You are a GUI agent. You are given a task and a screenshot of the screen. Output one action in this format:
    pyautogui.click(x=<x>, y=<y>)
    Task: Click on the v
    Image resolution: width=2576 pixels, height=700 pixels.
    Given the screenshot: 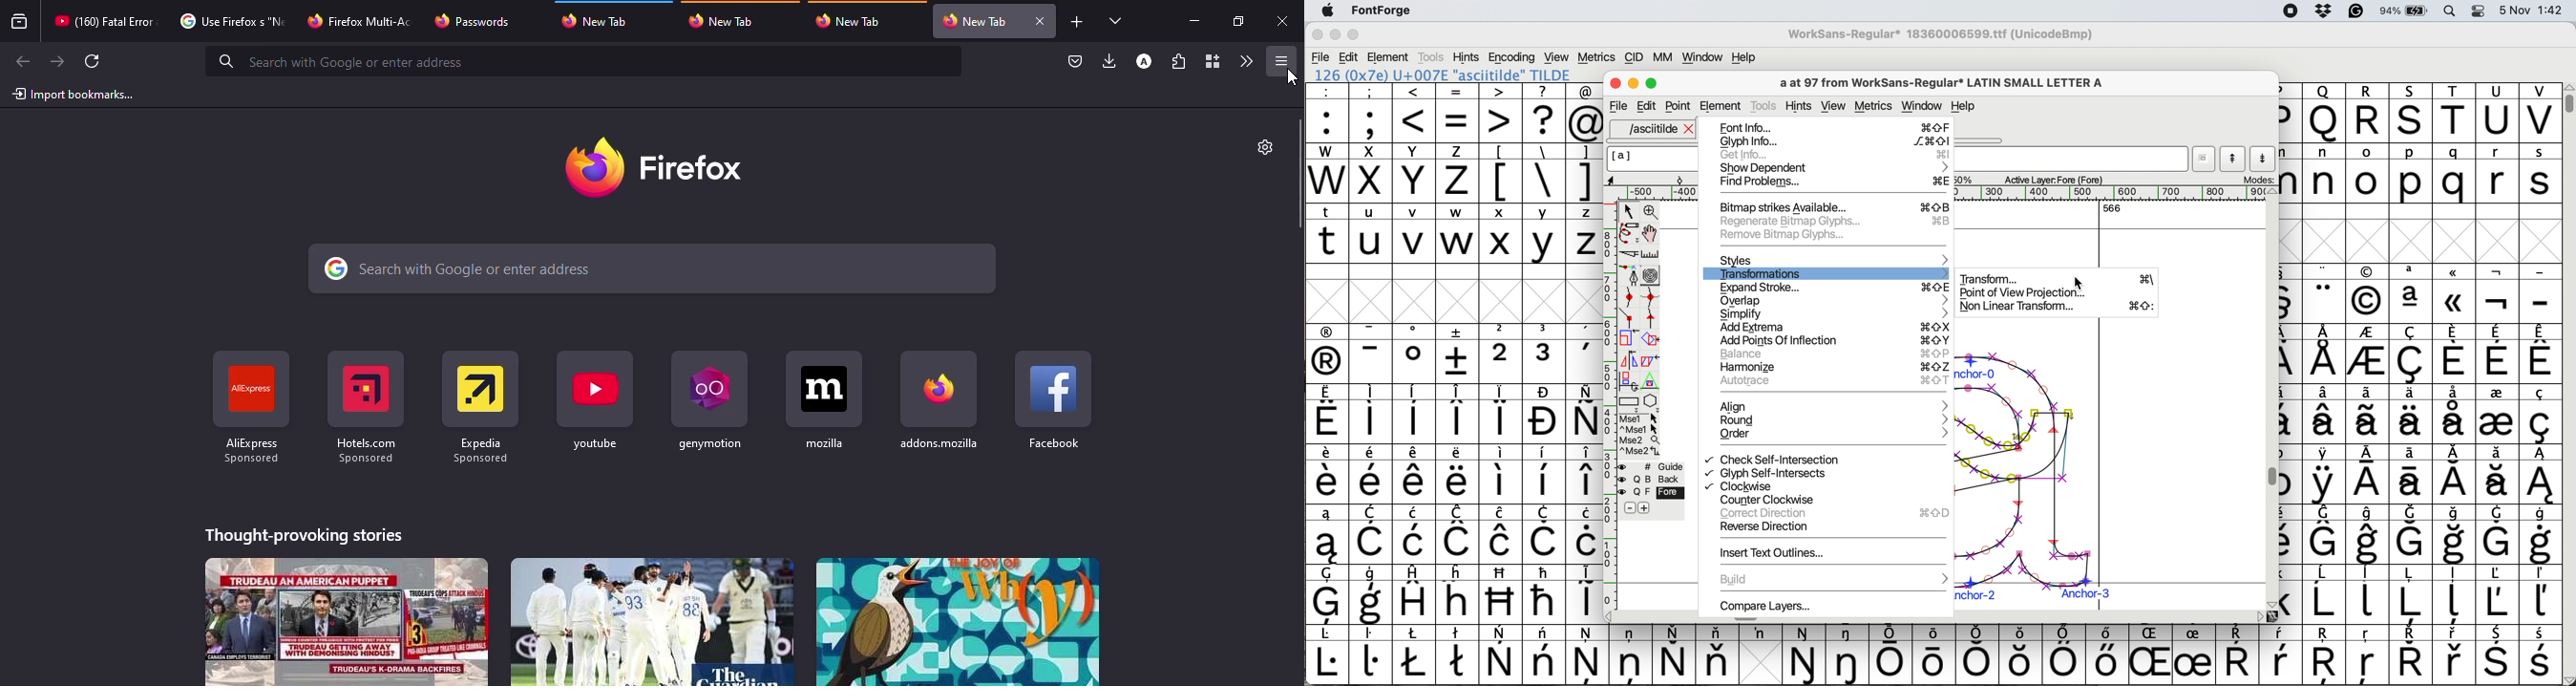 What is the action you would take?
    pyautogui.click(x=1414, y=235)
    